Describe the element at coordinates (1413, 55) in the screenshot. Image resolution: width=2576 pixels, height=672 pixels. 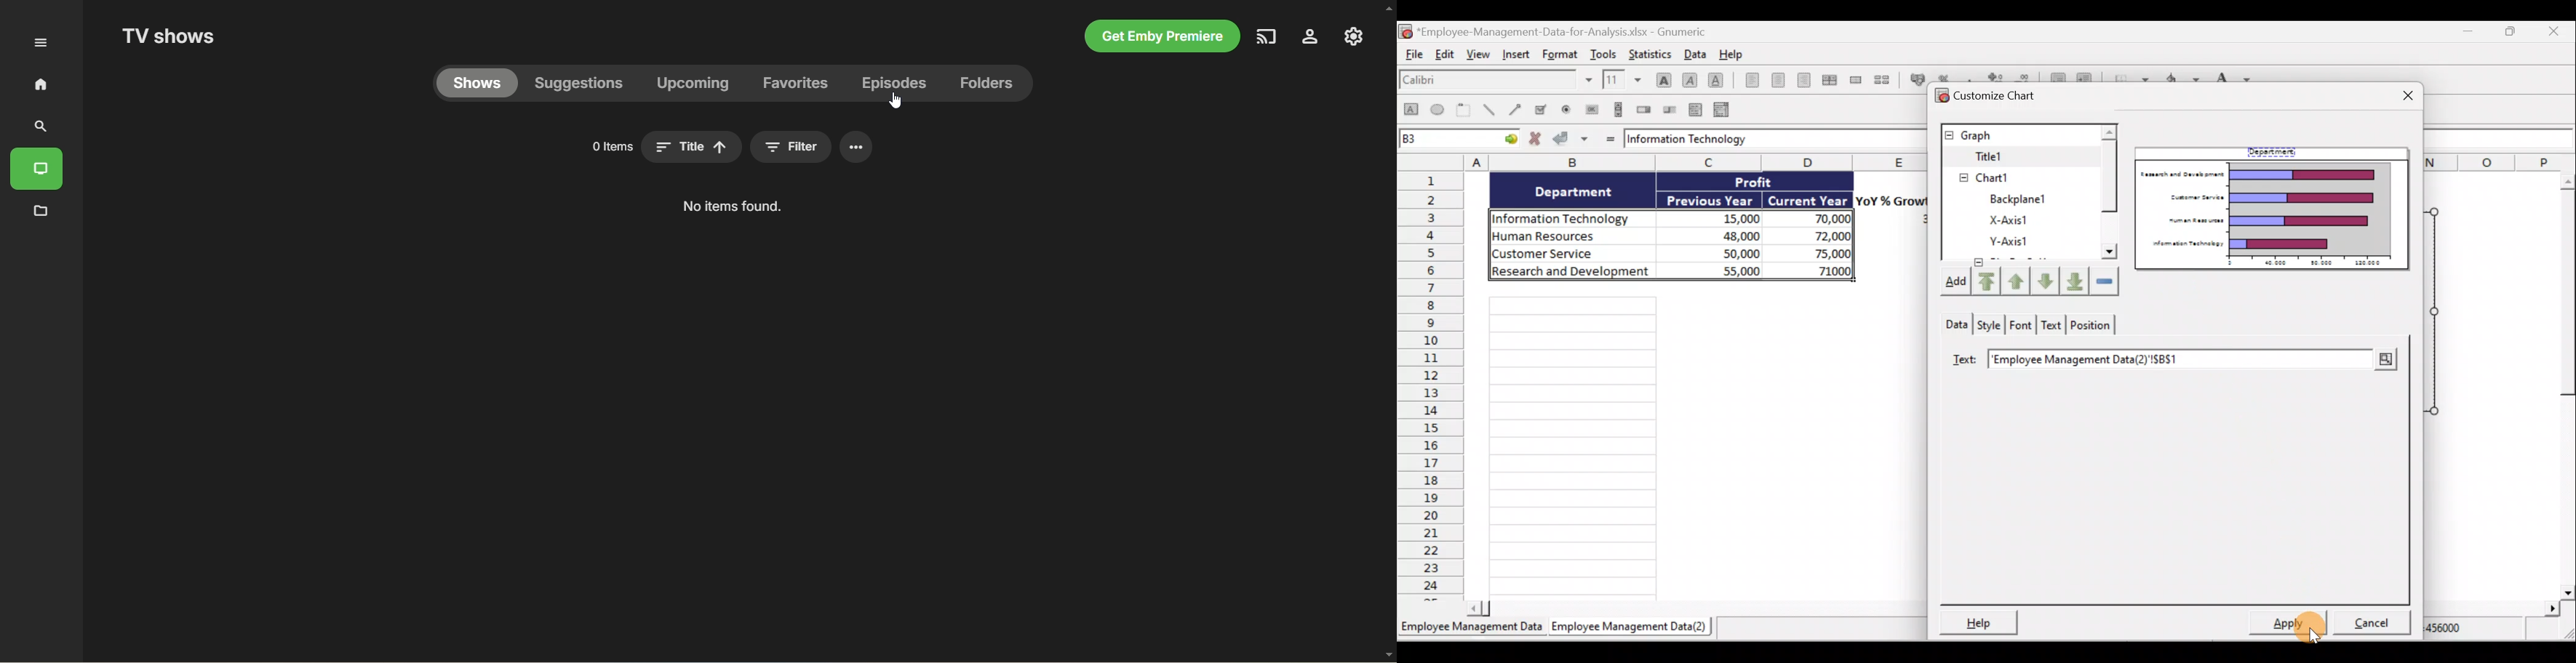
I see `File` at that location.